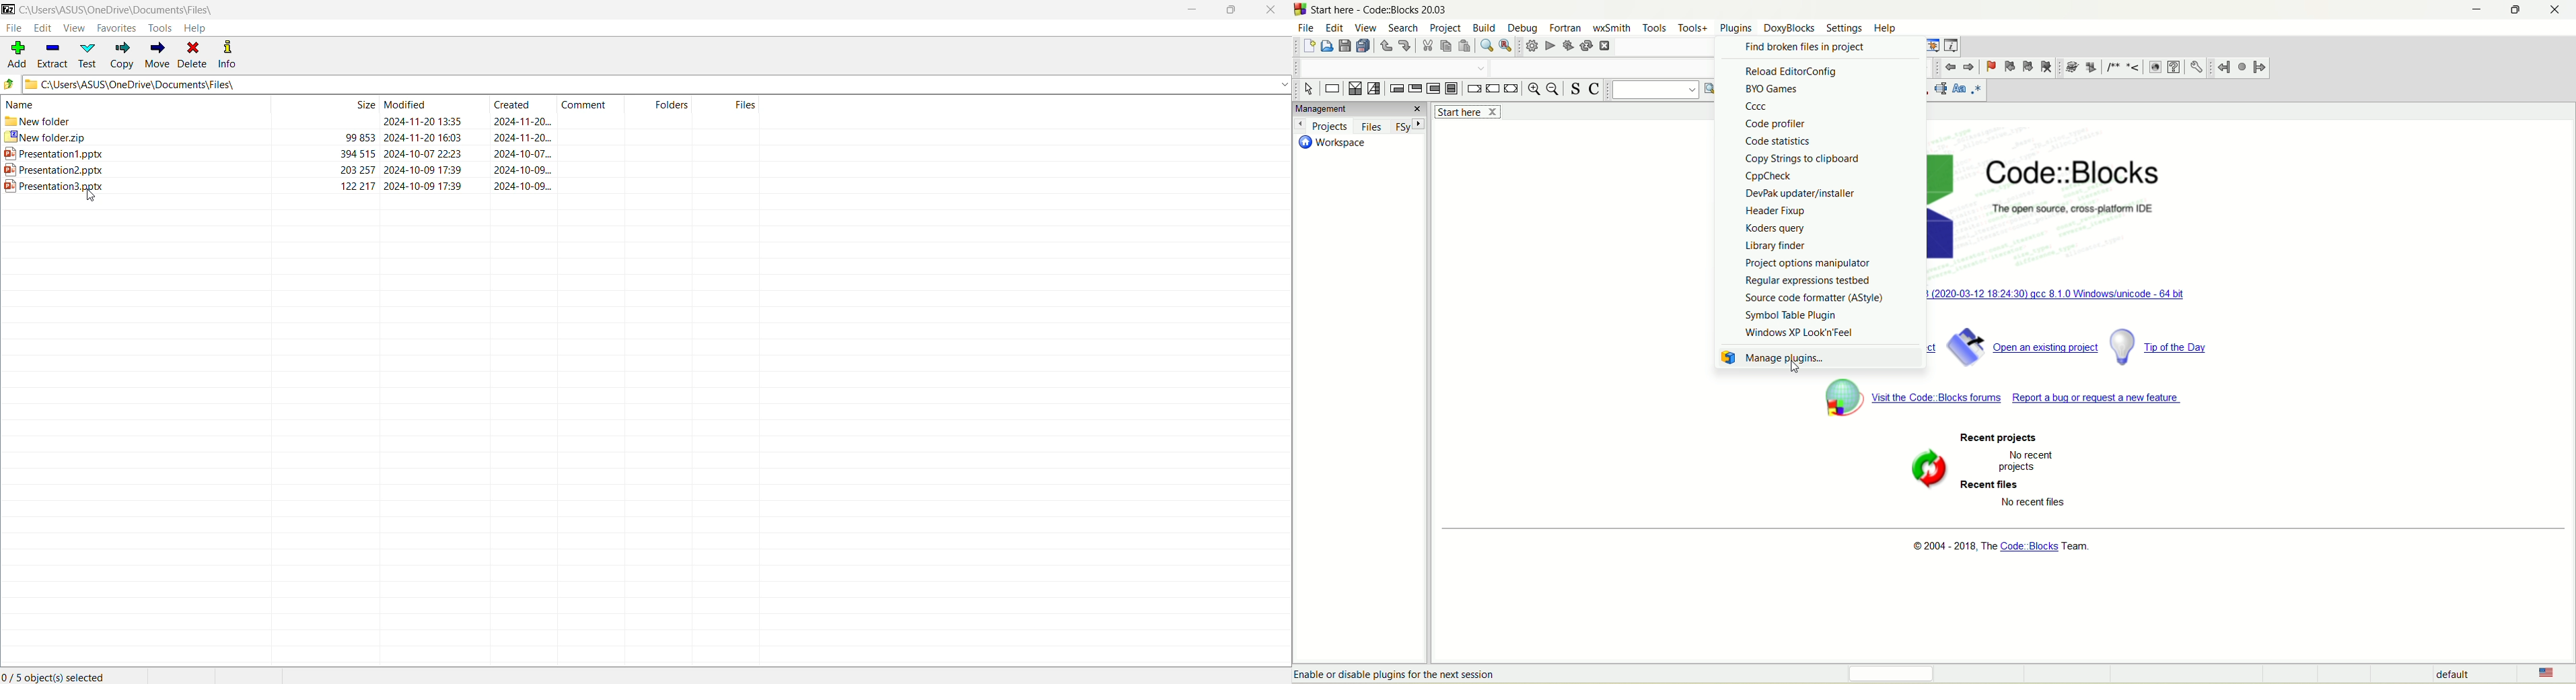  I want to click on save, so click(1343, 46).